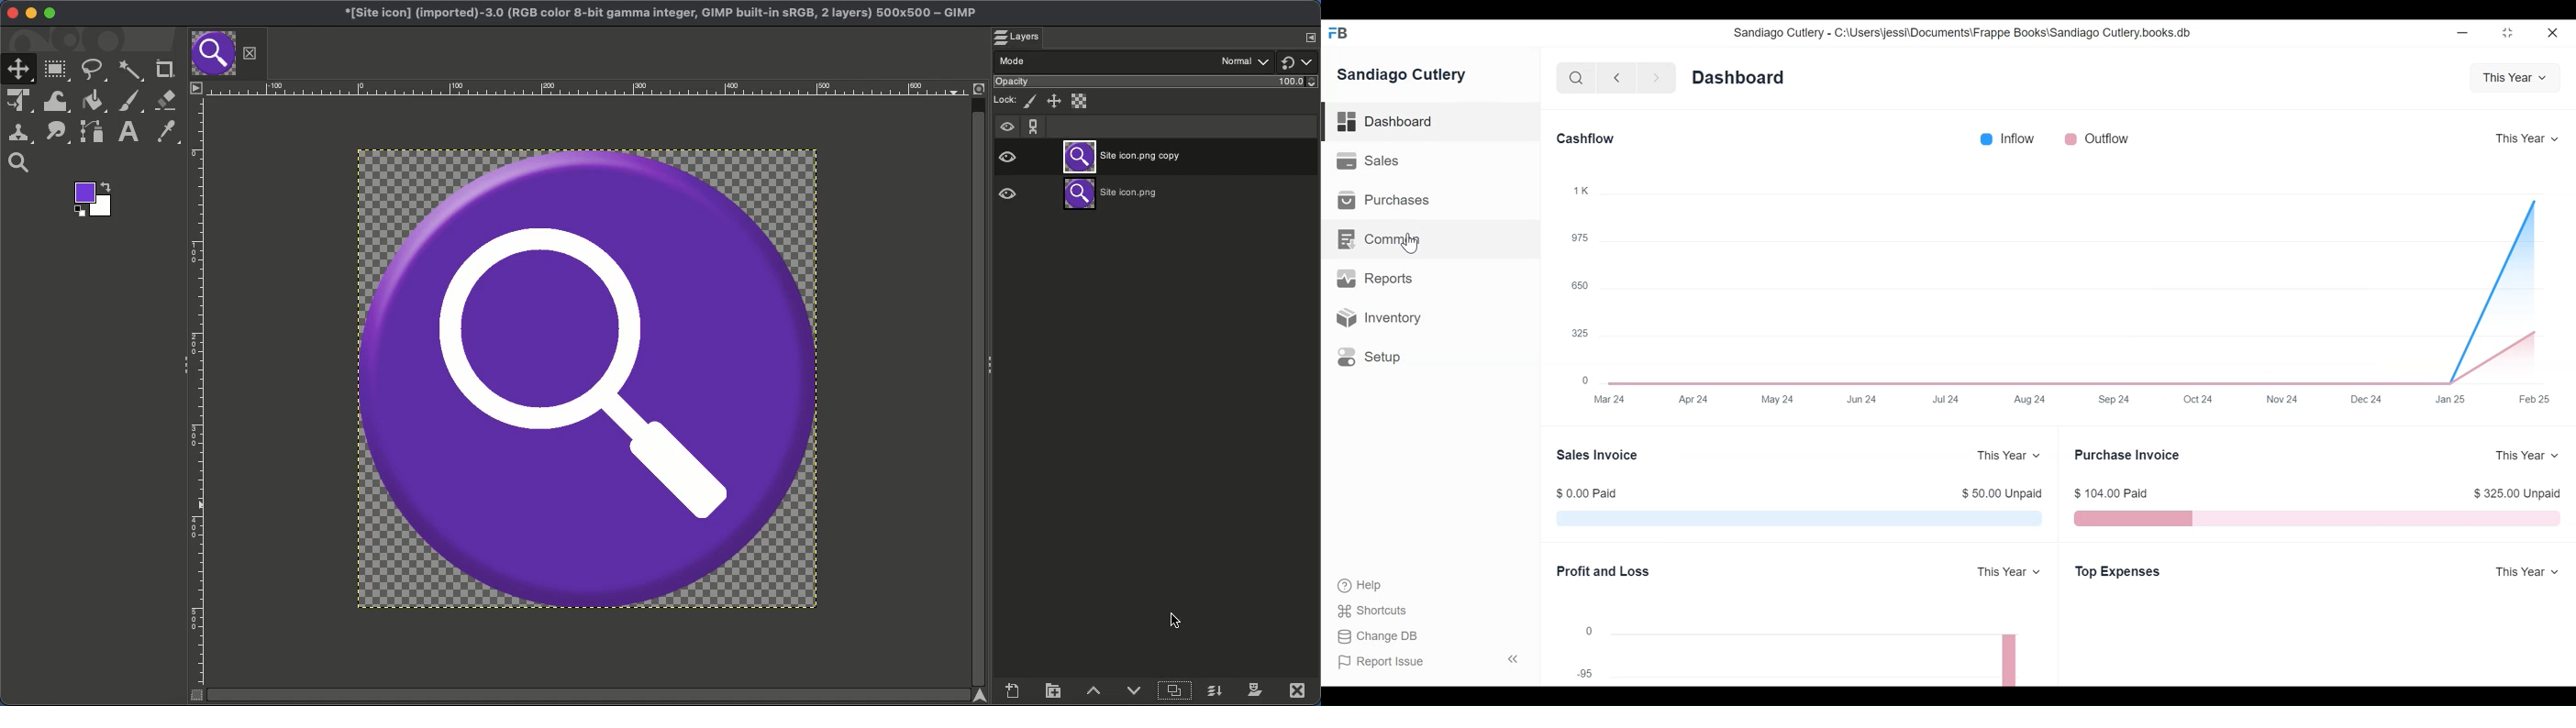  Describe the element at coordinates (1179, 621) in the screenshot. I see `cursor` at that location.